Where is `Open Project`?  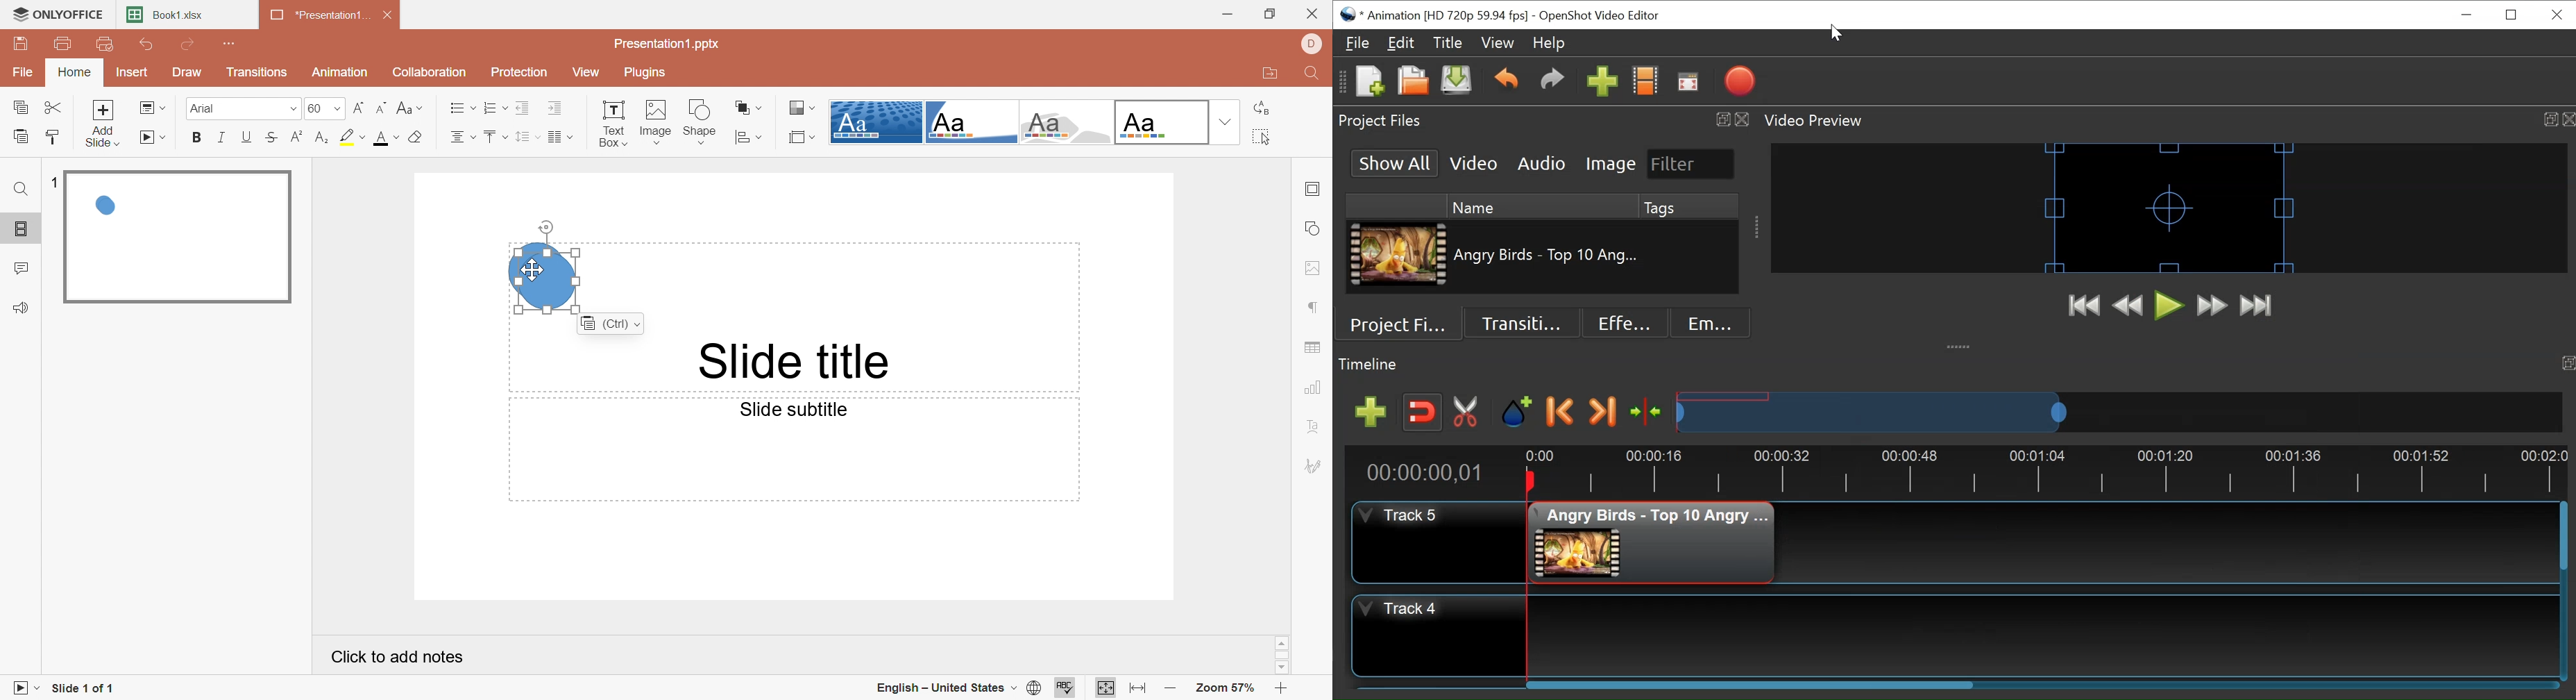 Open Project is located at coordinates (1367, 82).